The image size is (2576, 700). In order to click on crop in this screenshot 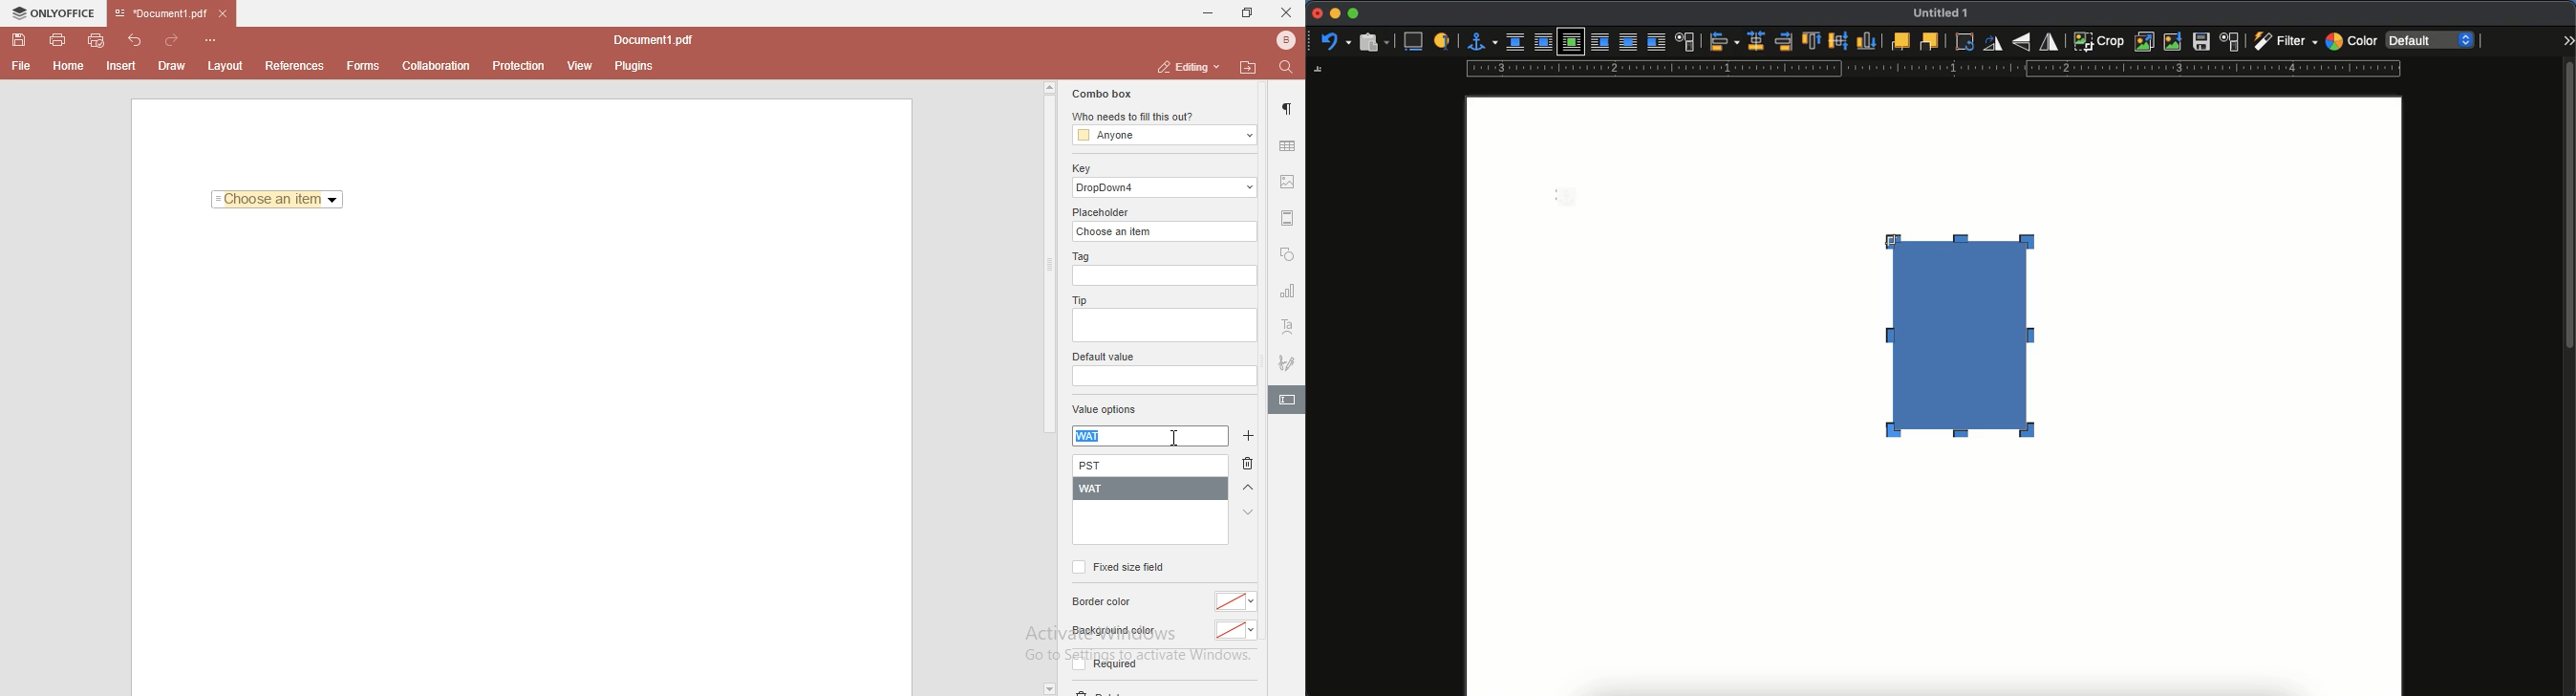, I will do `click(2099, 41)`.